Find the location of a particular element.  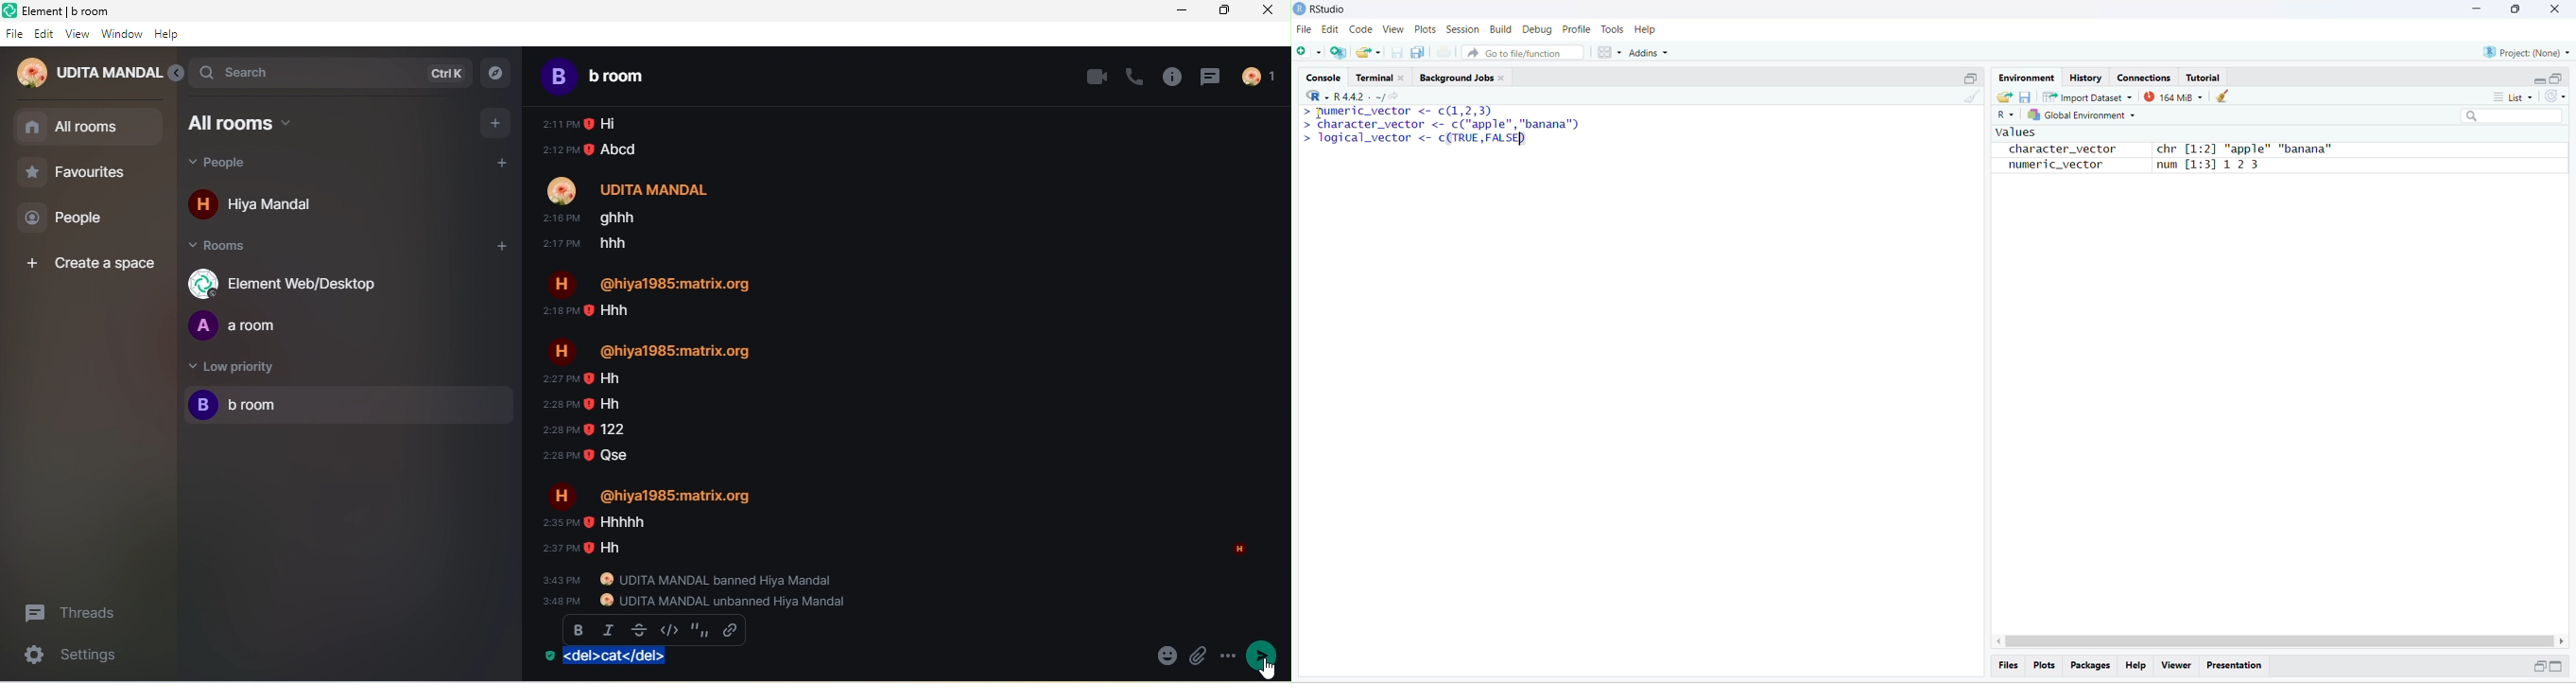

Addins is located at coordinates (1649, 53).